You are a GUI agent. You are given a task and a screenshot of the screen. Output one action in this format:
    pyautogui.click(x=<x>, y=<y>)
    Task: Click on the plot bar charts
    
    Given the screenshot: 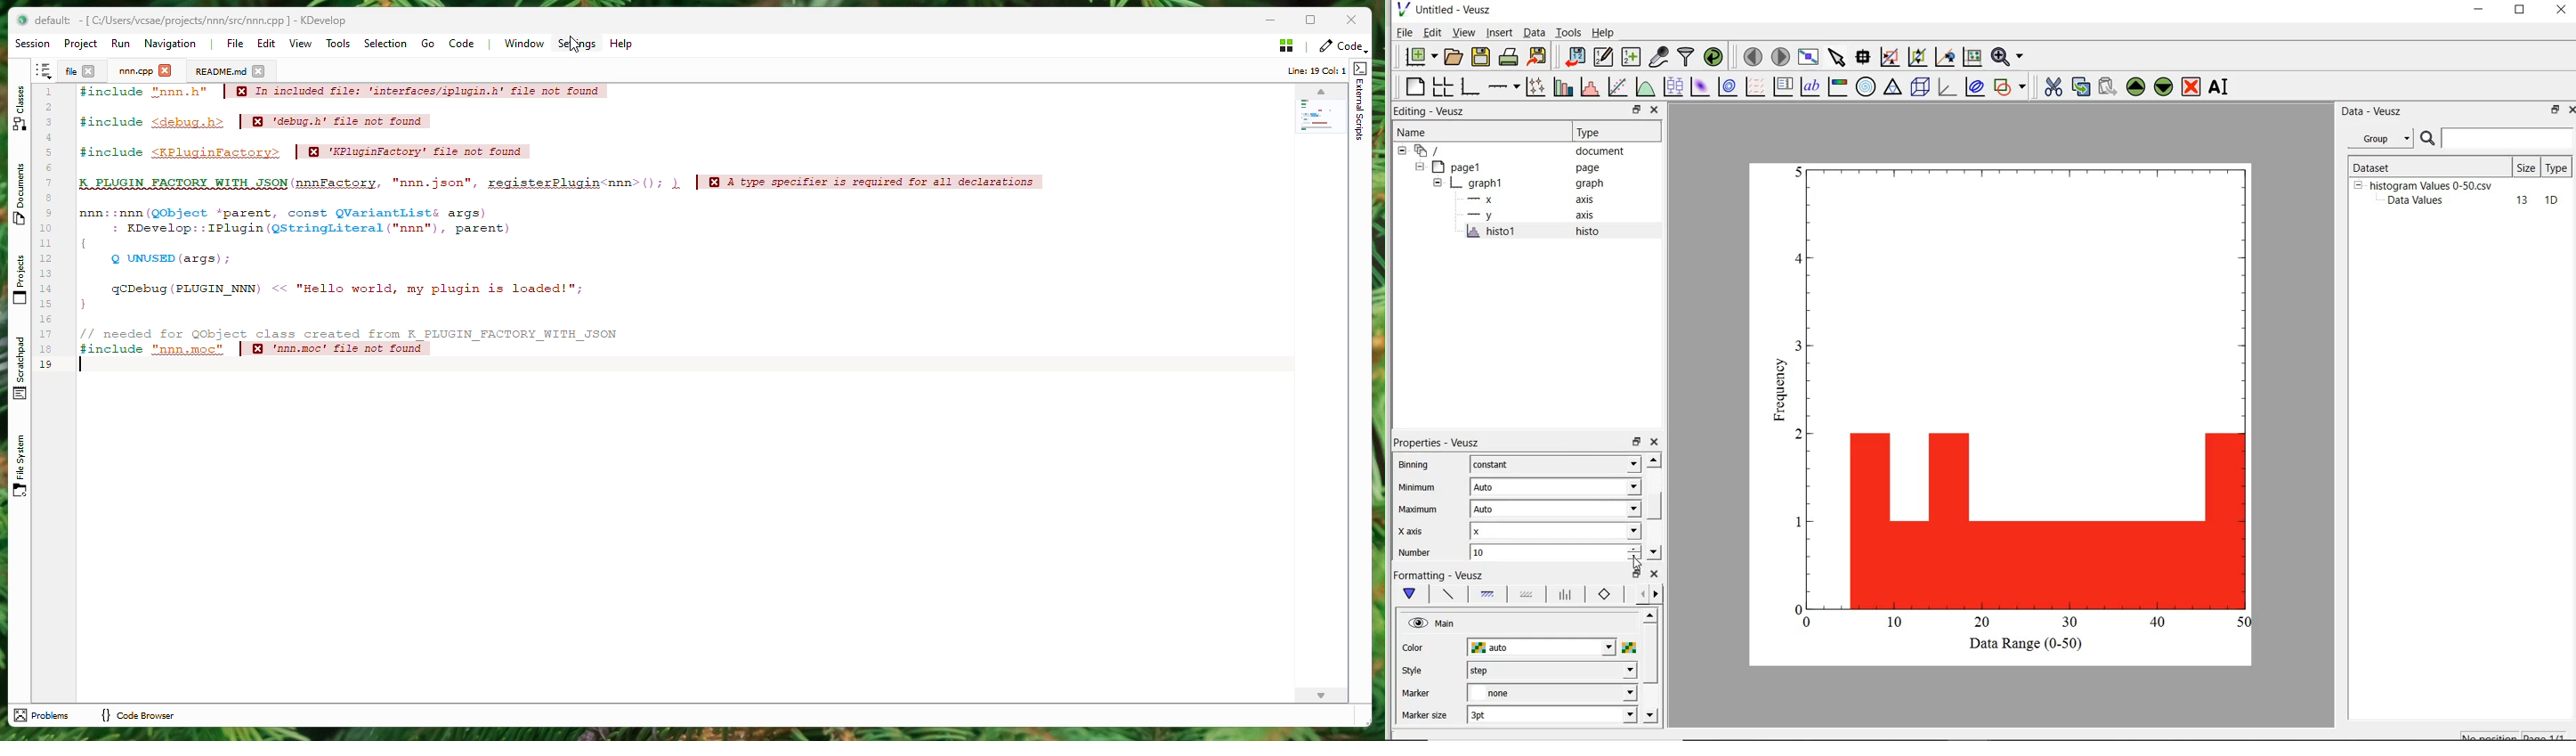 What is the action you would take?
    pyautogui.click(x=1563, y=86)
    